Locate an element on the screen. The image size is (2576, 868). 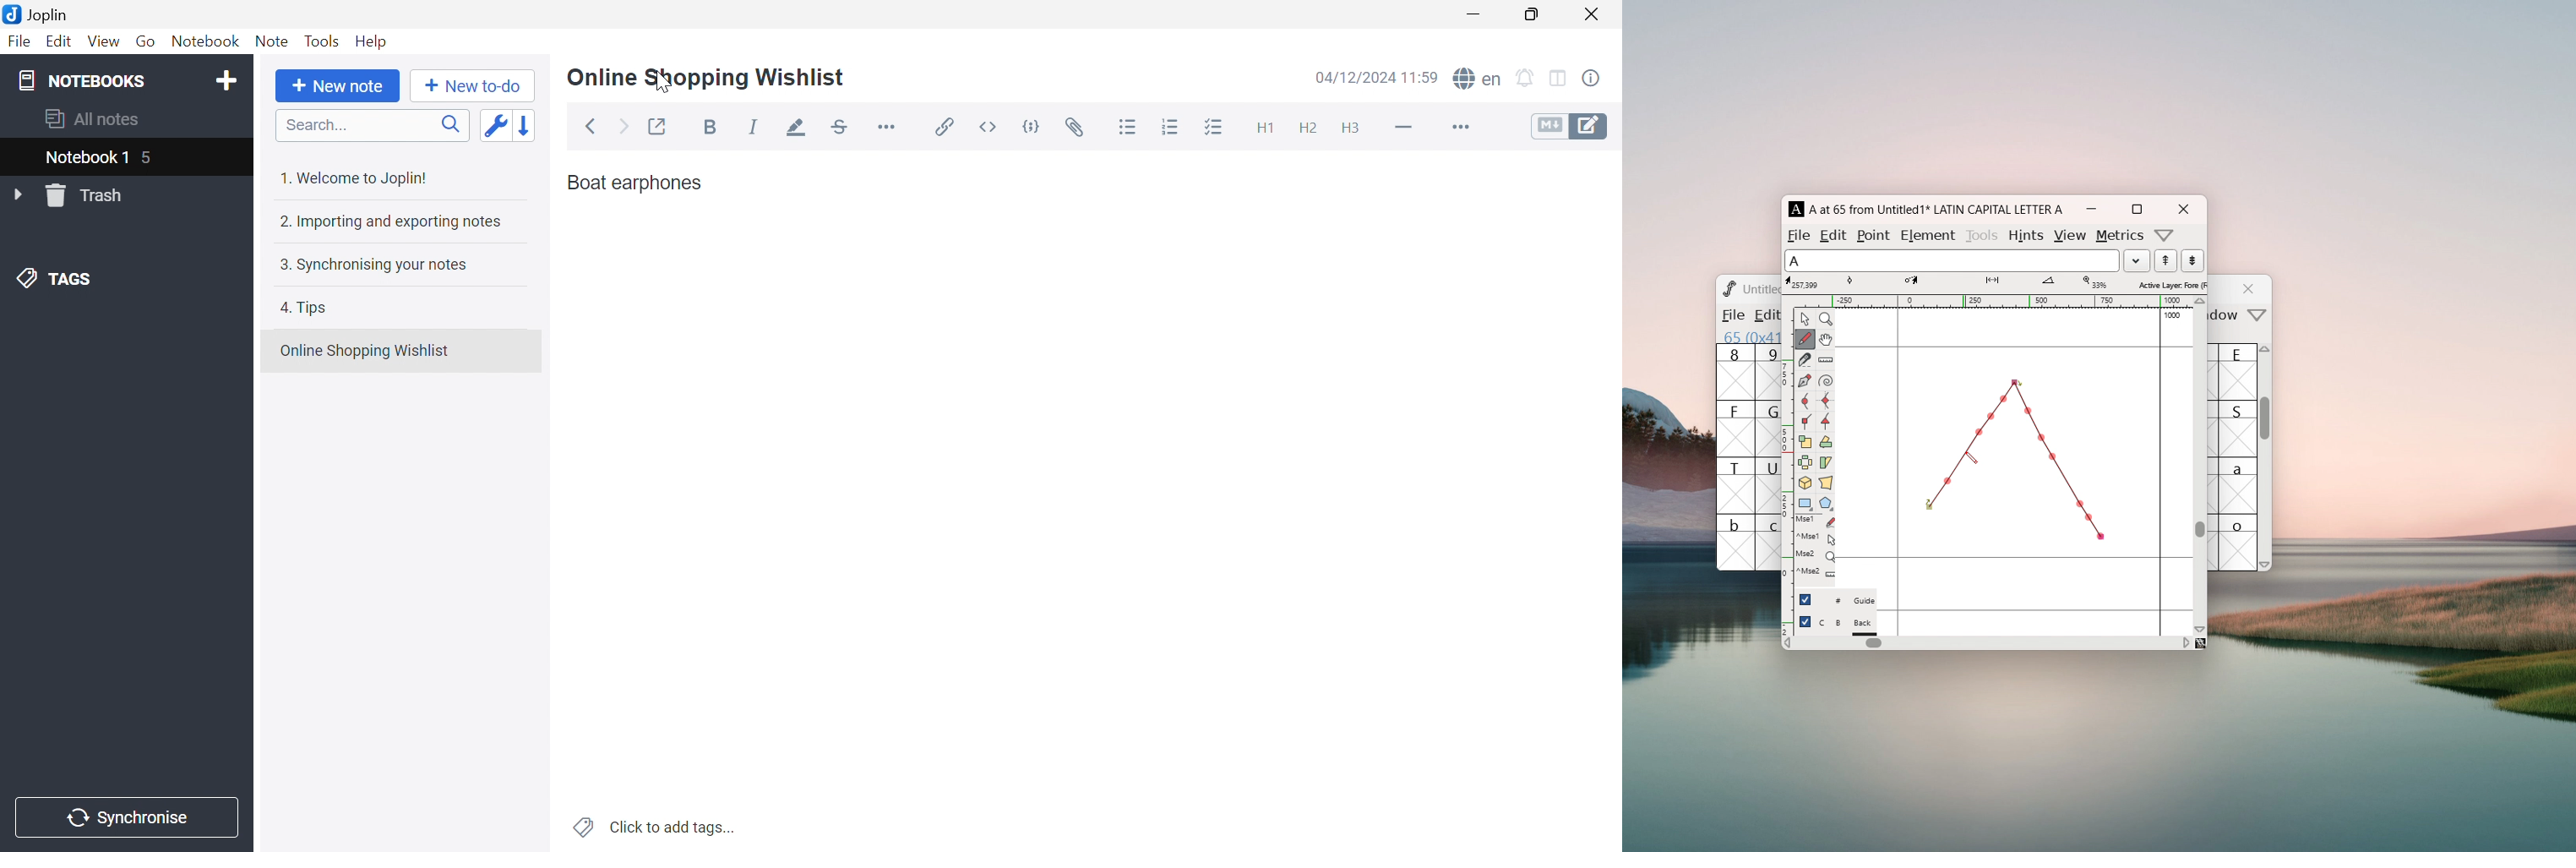
E is located at coordinates (2239, 372).